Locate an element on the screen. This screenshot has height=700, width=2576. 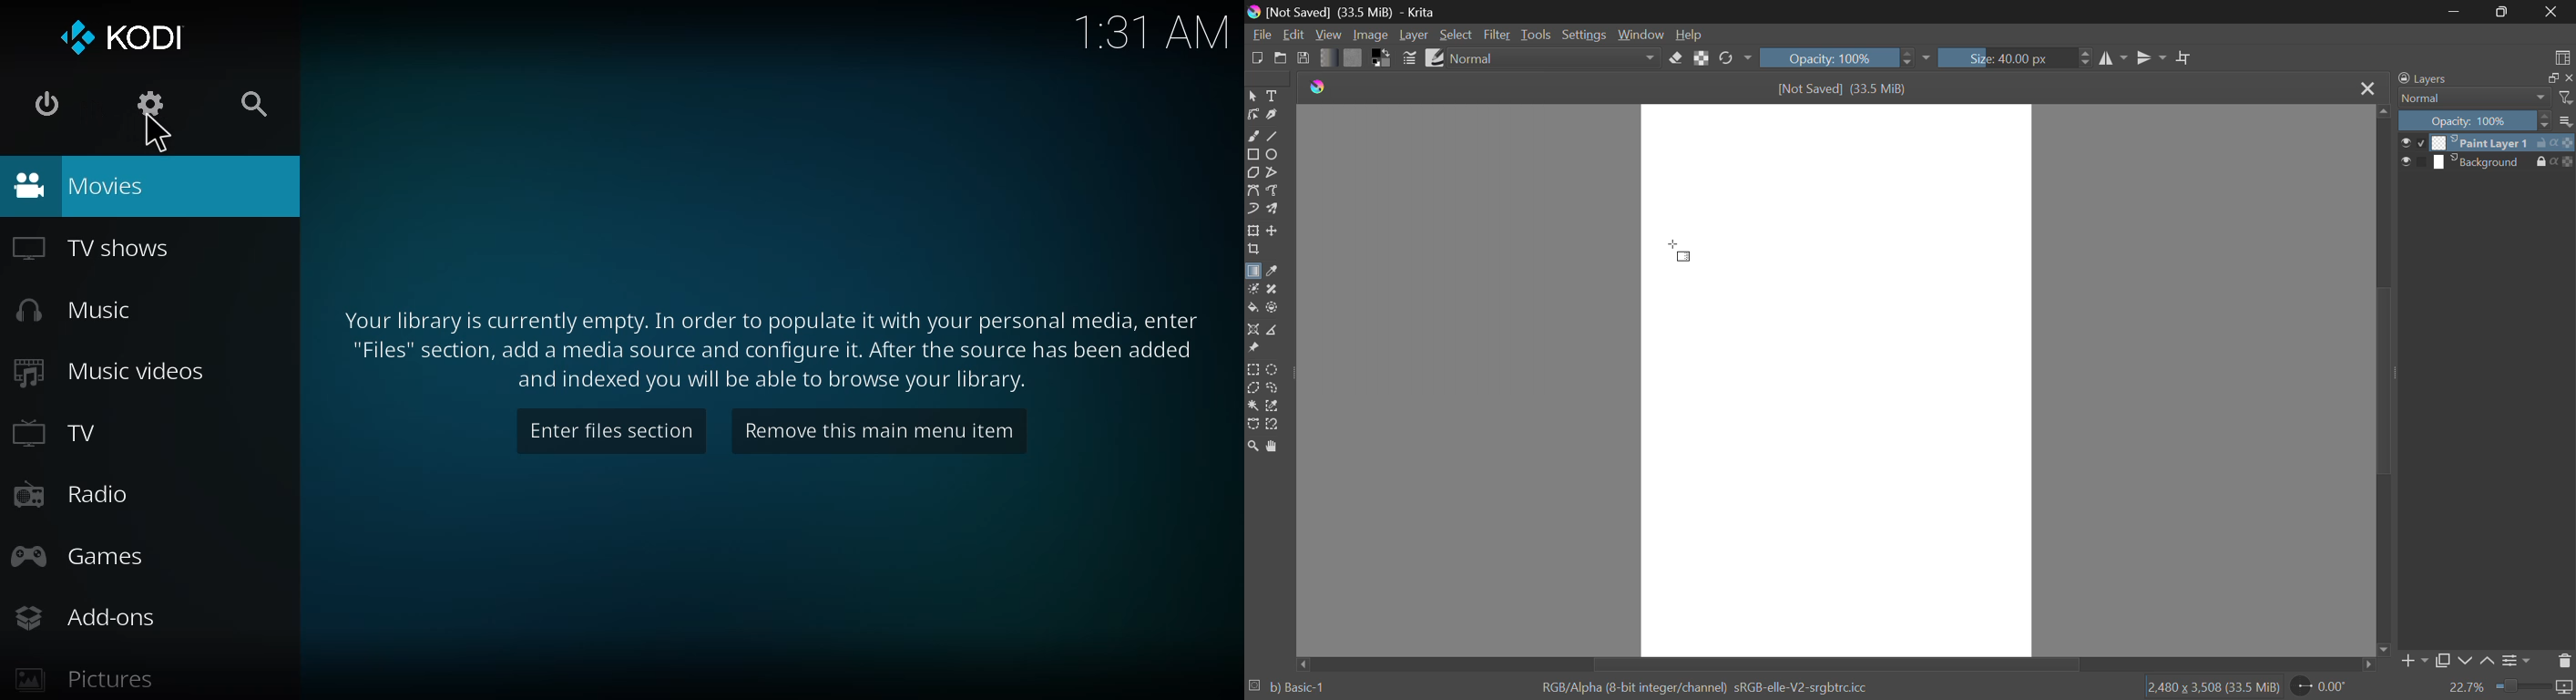
Eyedropper is located at coordinates (1271, 272).